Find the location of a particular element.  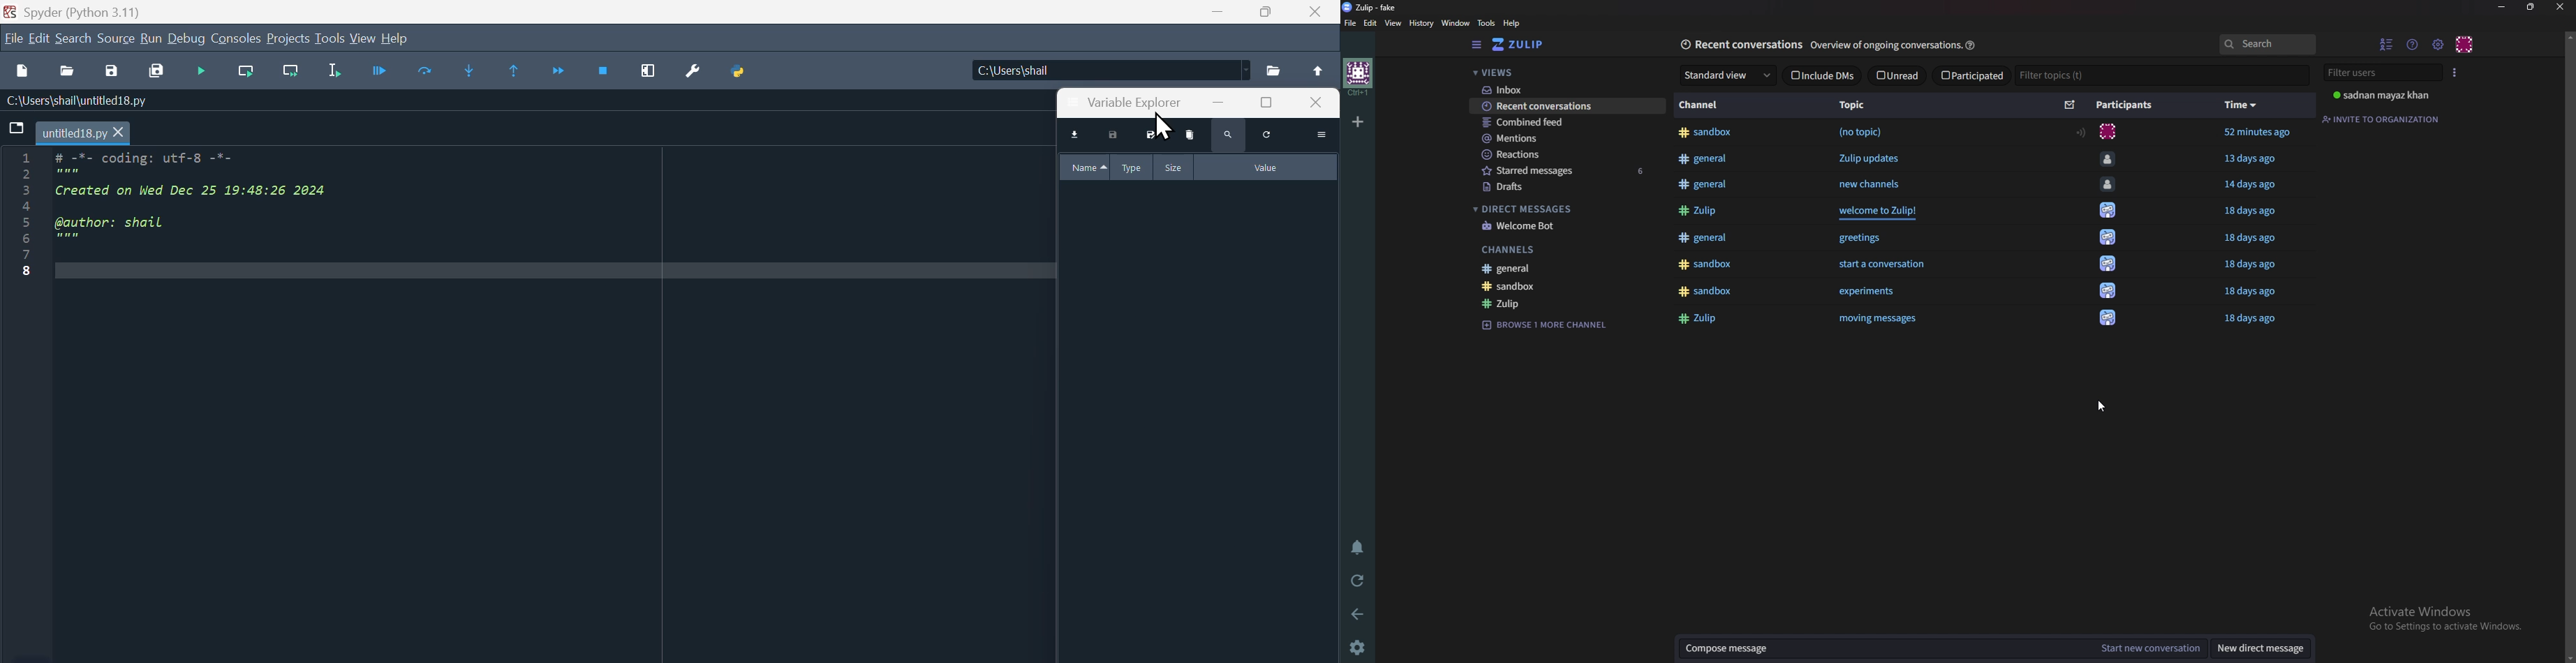

Run Current cell is located at coordinates (250, 72).